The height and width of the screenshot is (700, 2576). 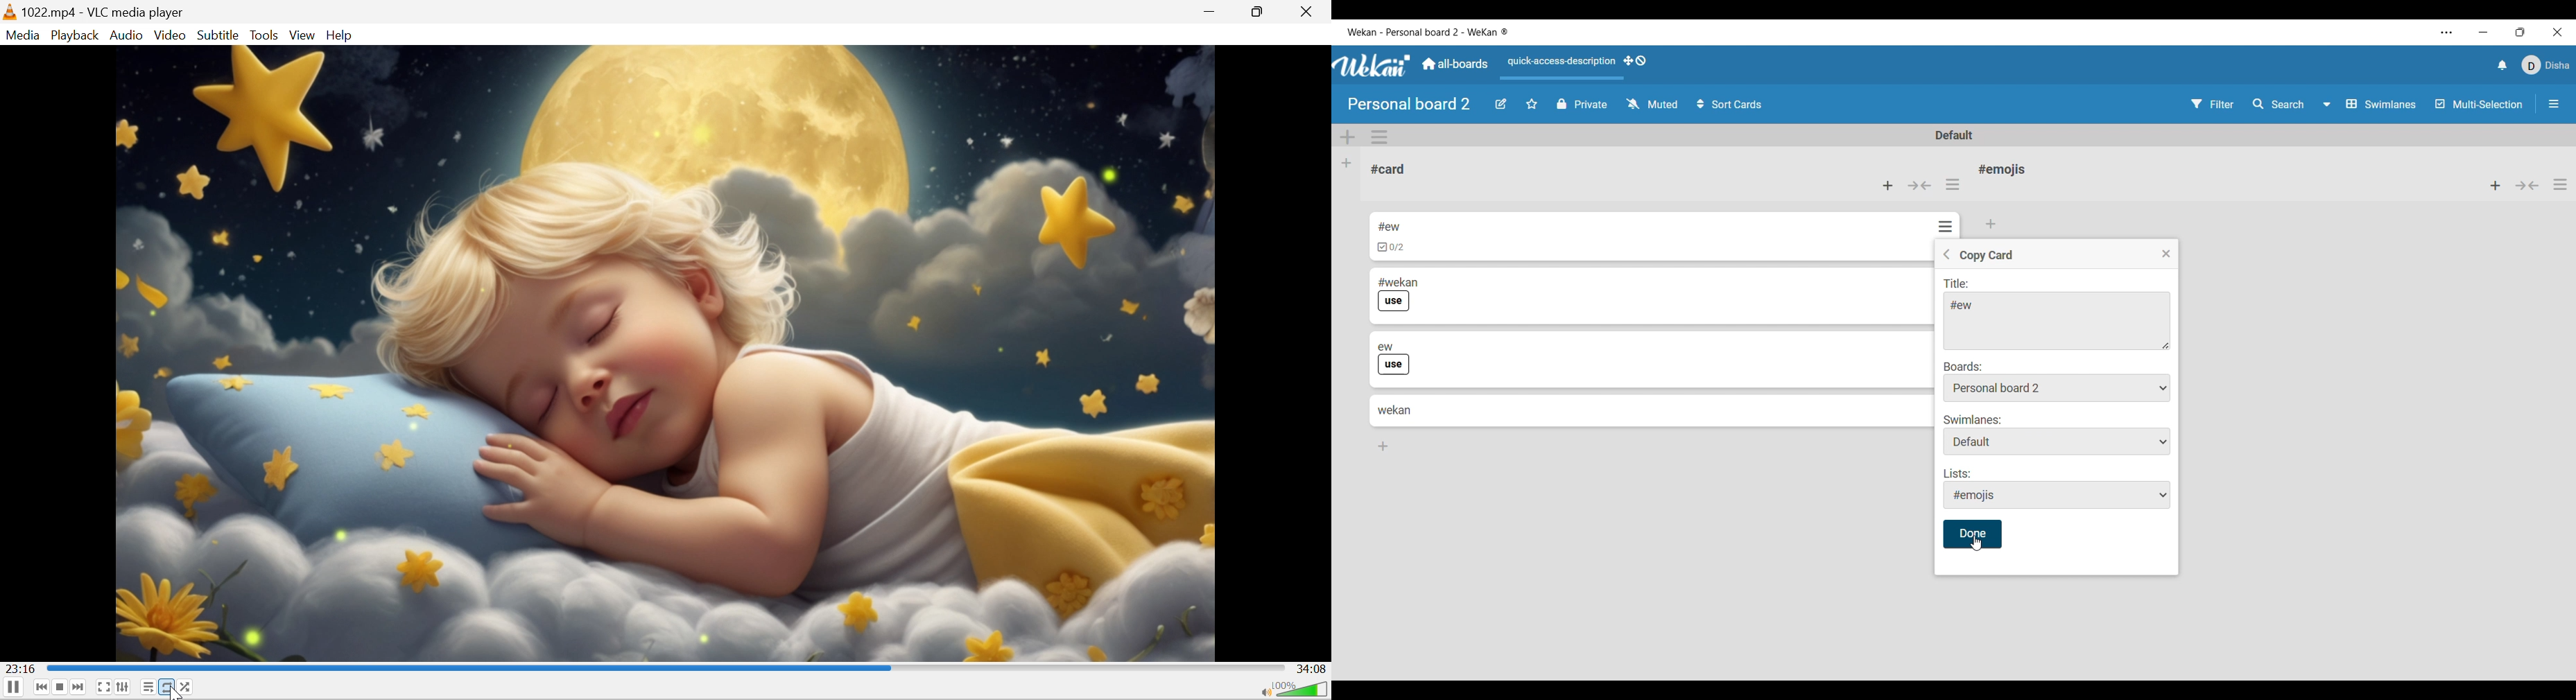 I want to click on Star board, so click(x=1532, y=104).